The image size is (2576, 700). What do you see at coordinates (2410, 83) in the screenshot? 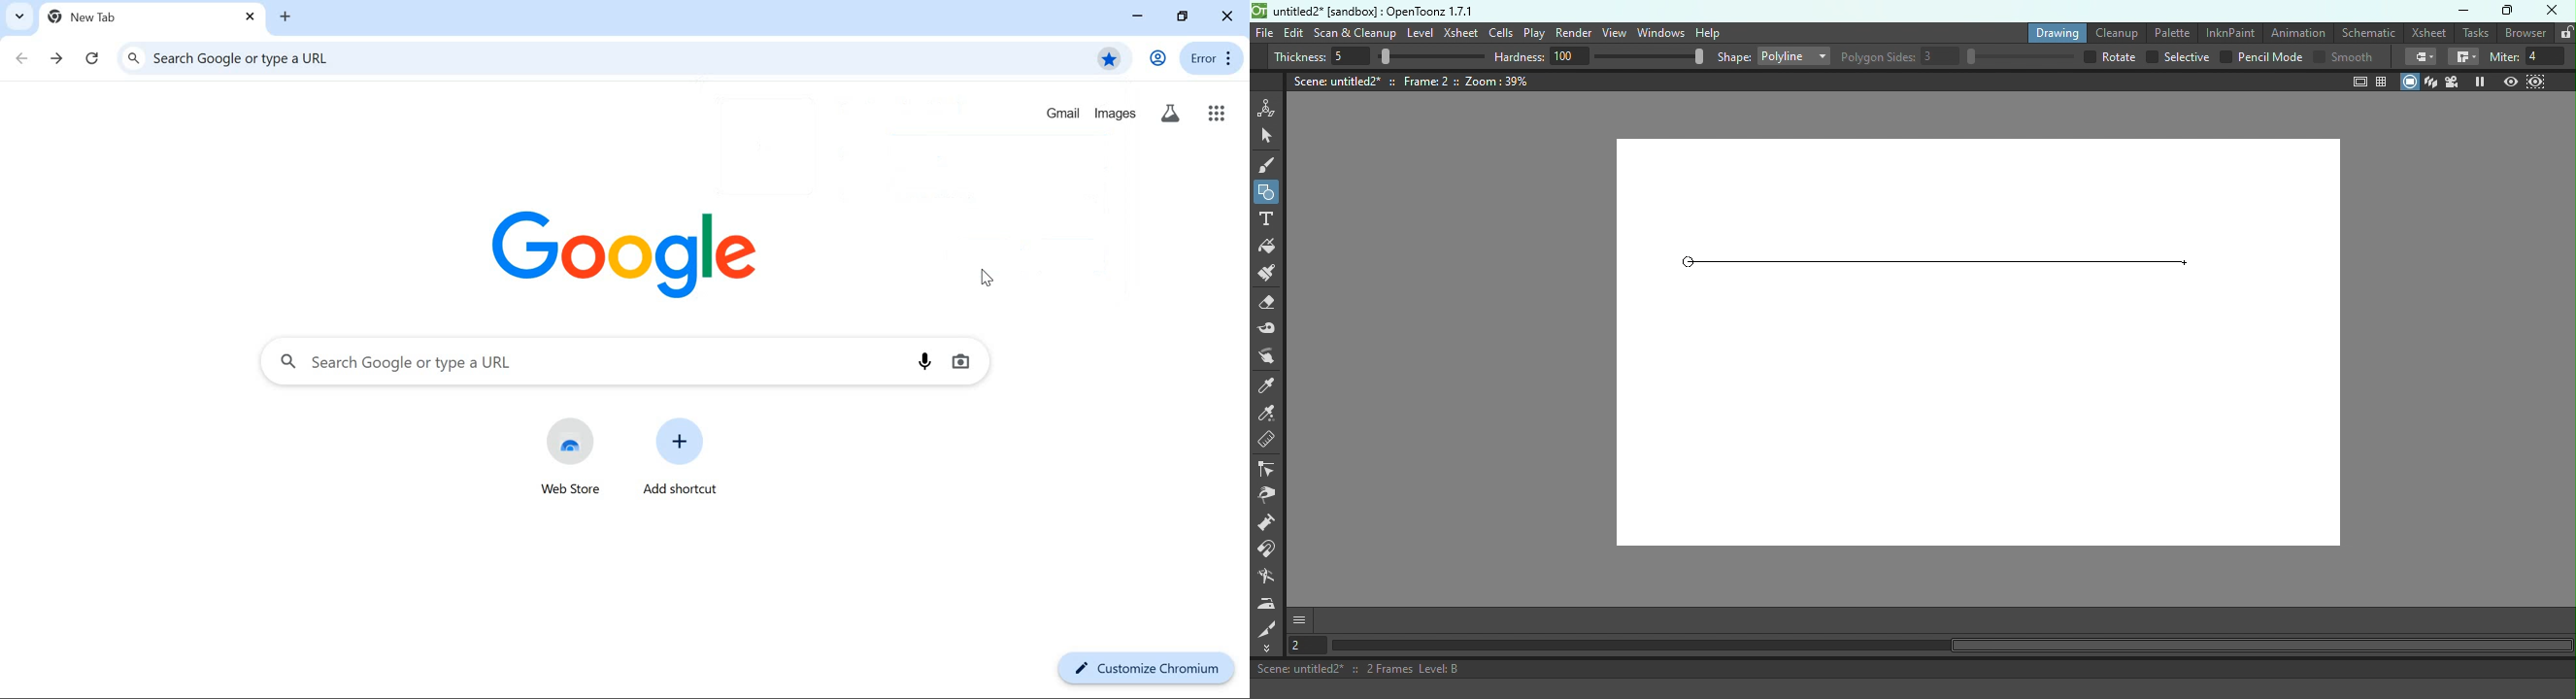
I see `Camera stand view` at bounding box center [2410, 83].